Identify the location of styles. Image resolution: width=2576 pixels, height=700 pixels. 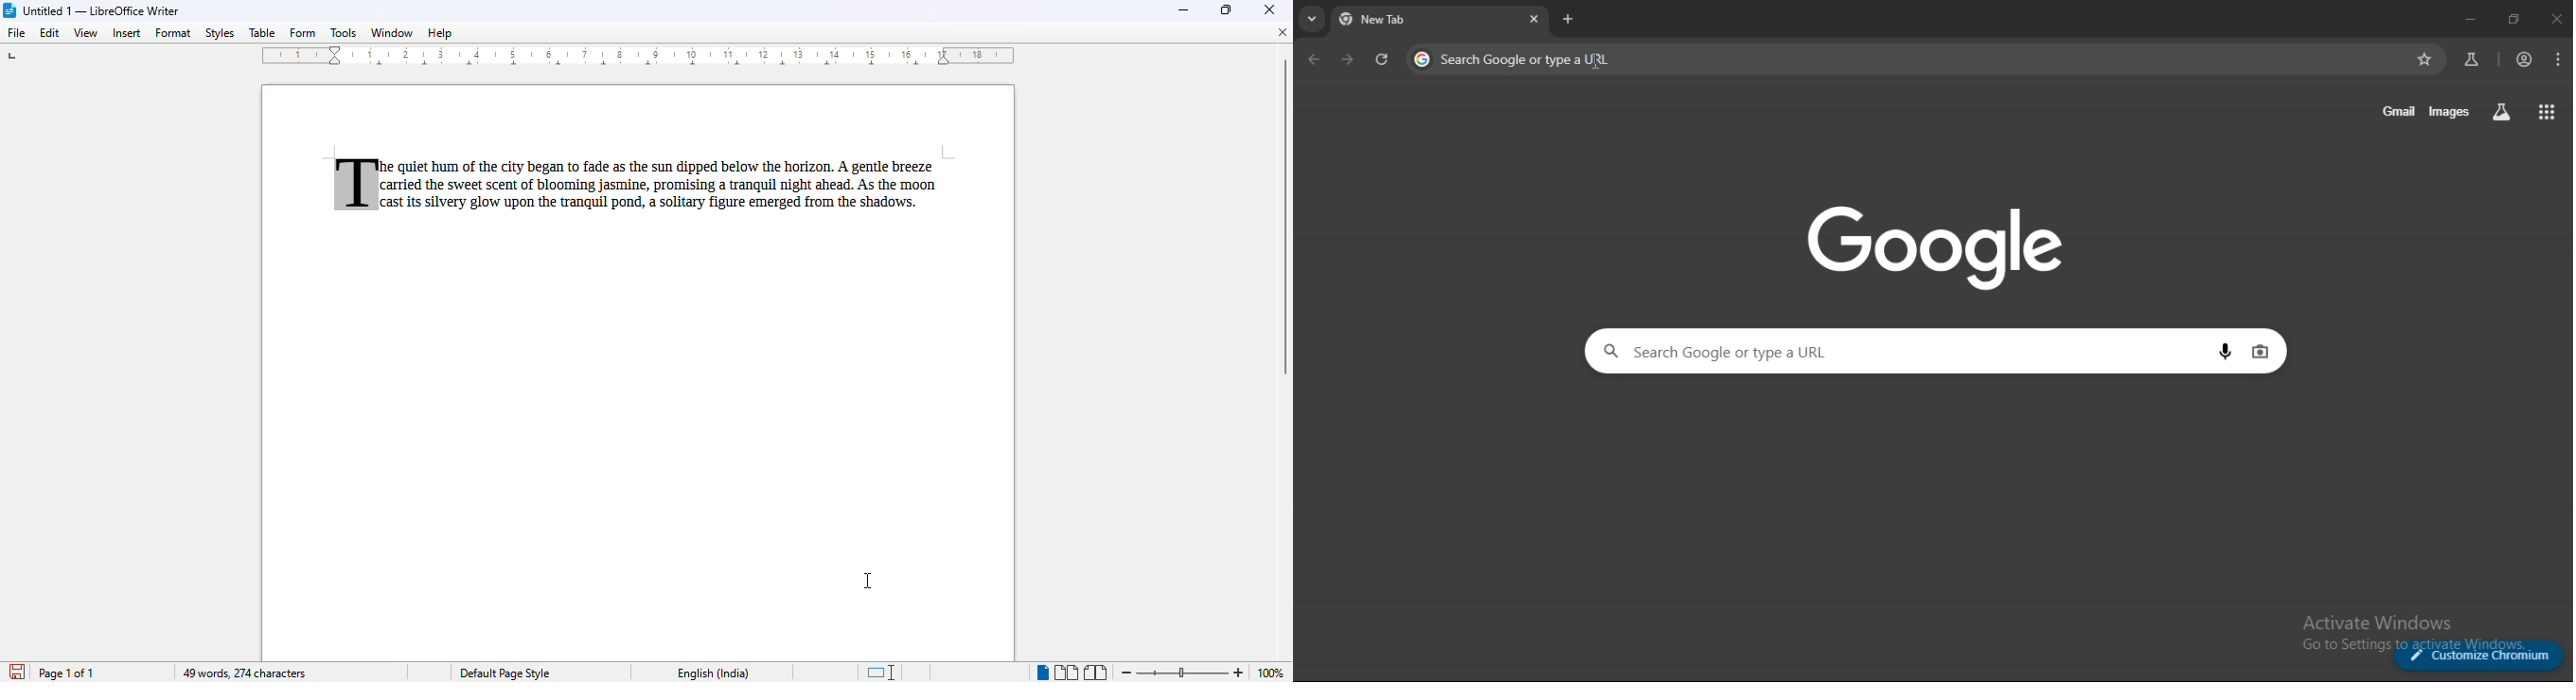
(220, 33).